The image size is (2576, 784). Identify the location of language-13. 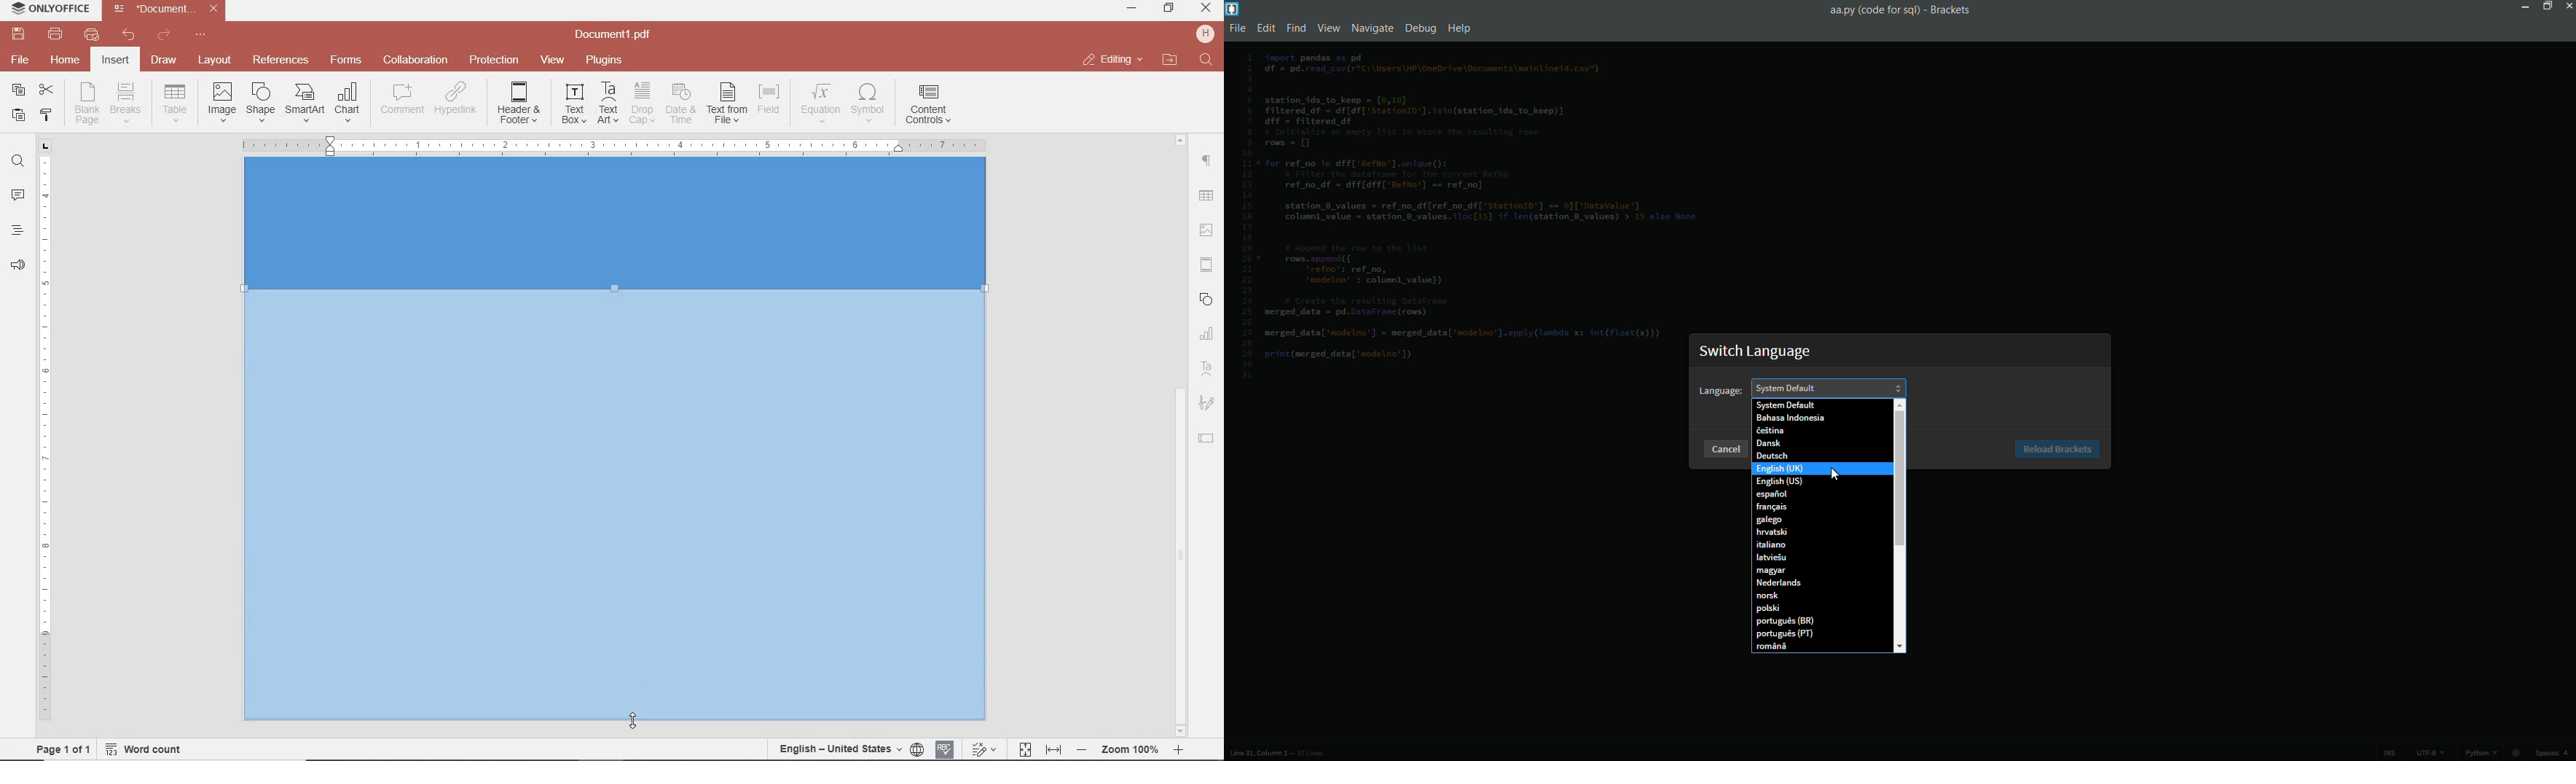
(1772, 571).